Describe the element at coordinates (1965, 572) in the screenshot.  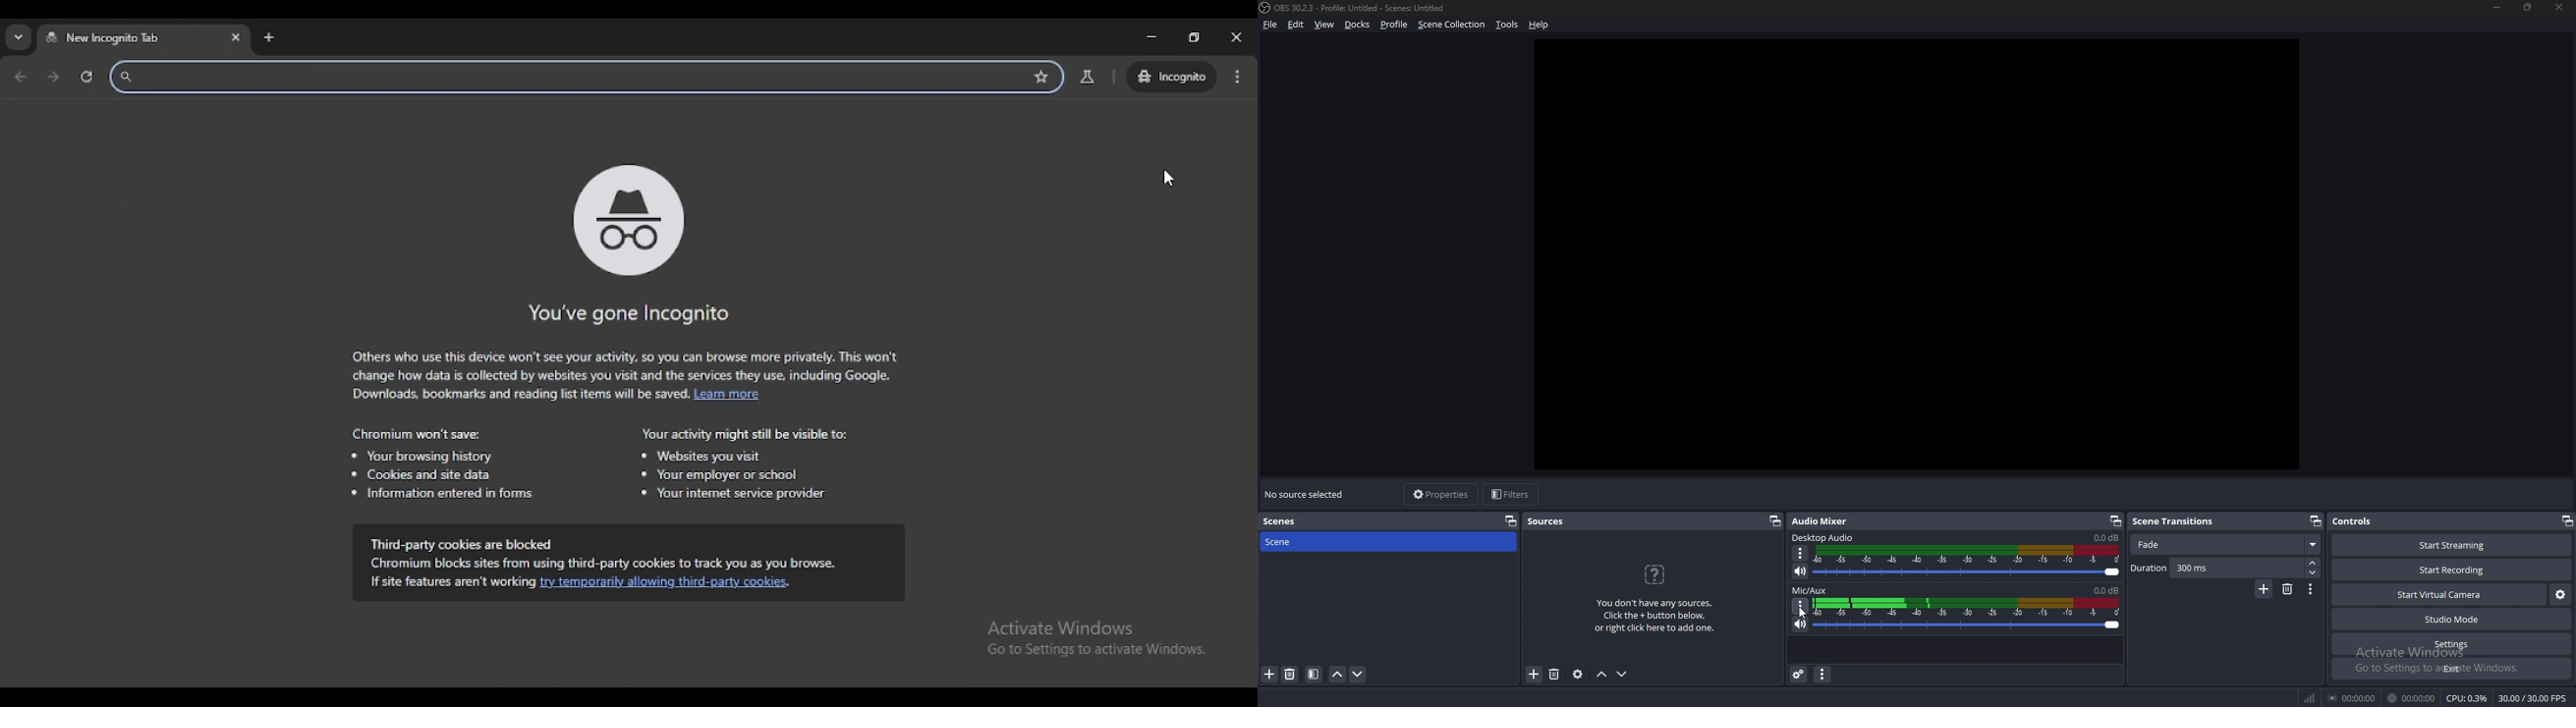
I see `desktop audio` at that location.